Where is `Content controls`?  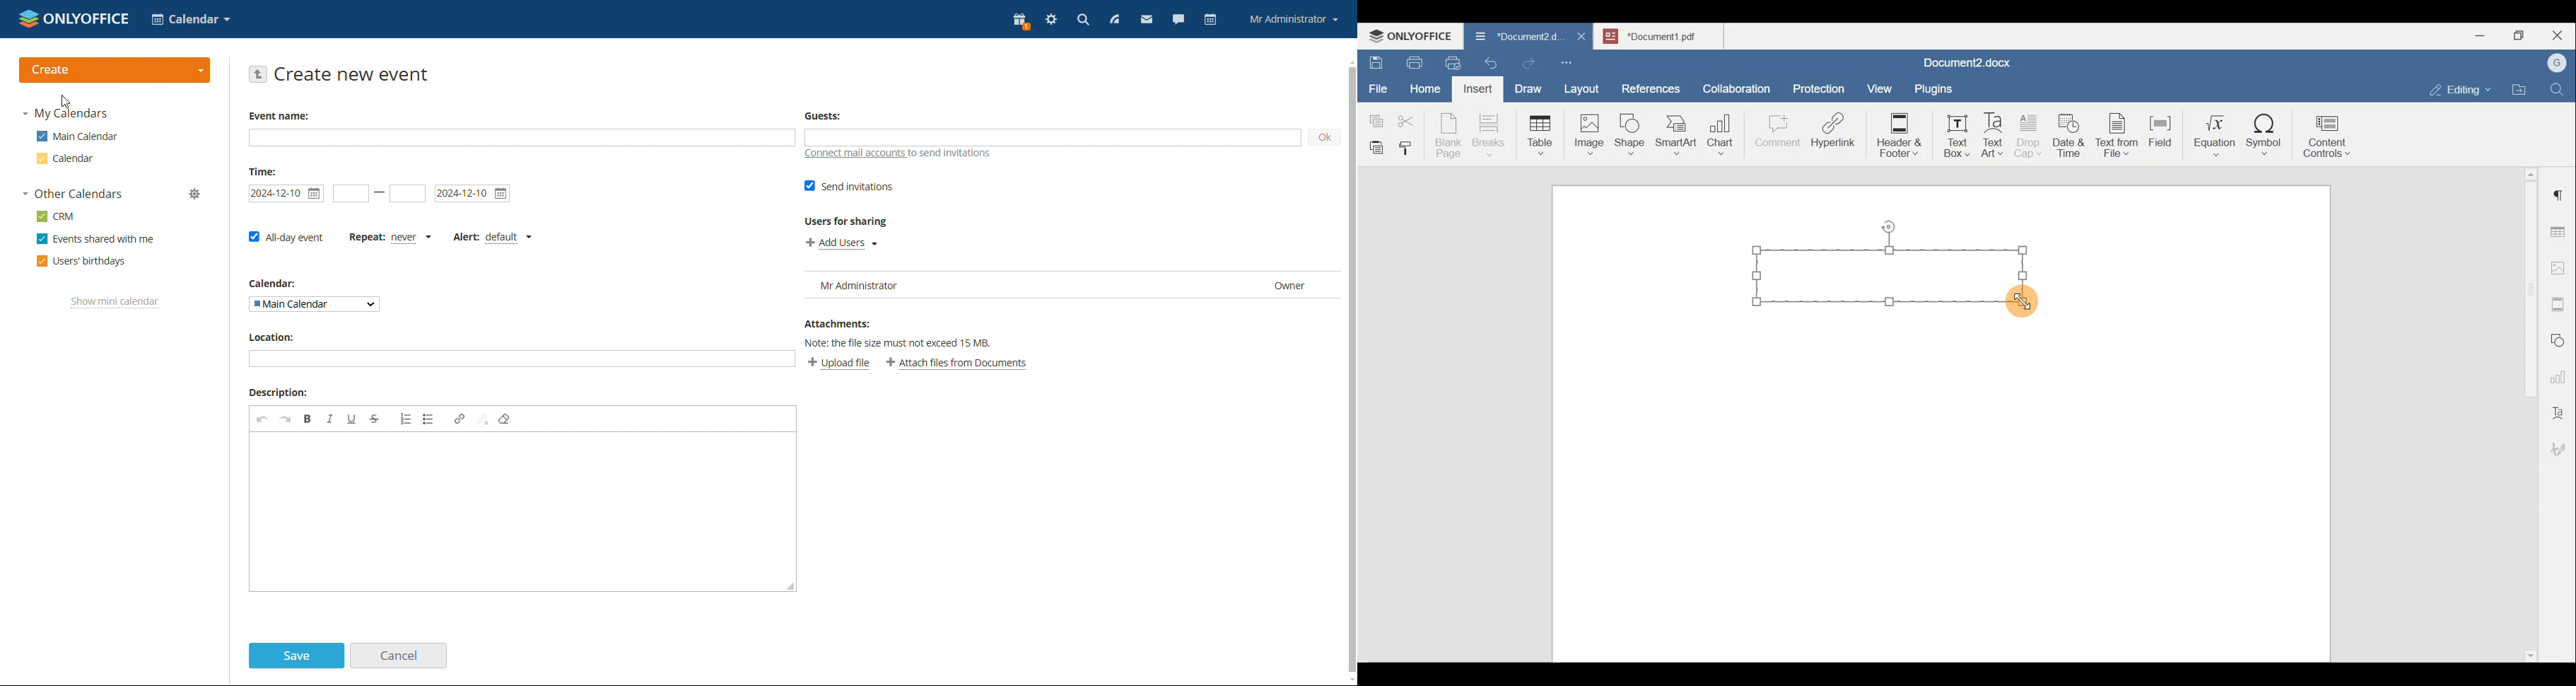
Content controls is located at coordinates (2329, 140).